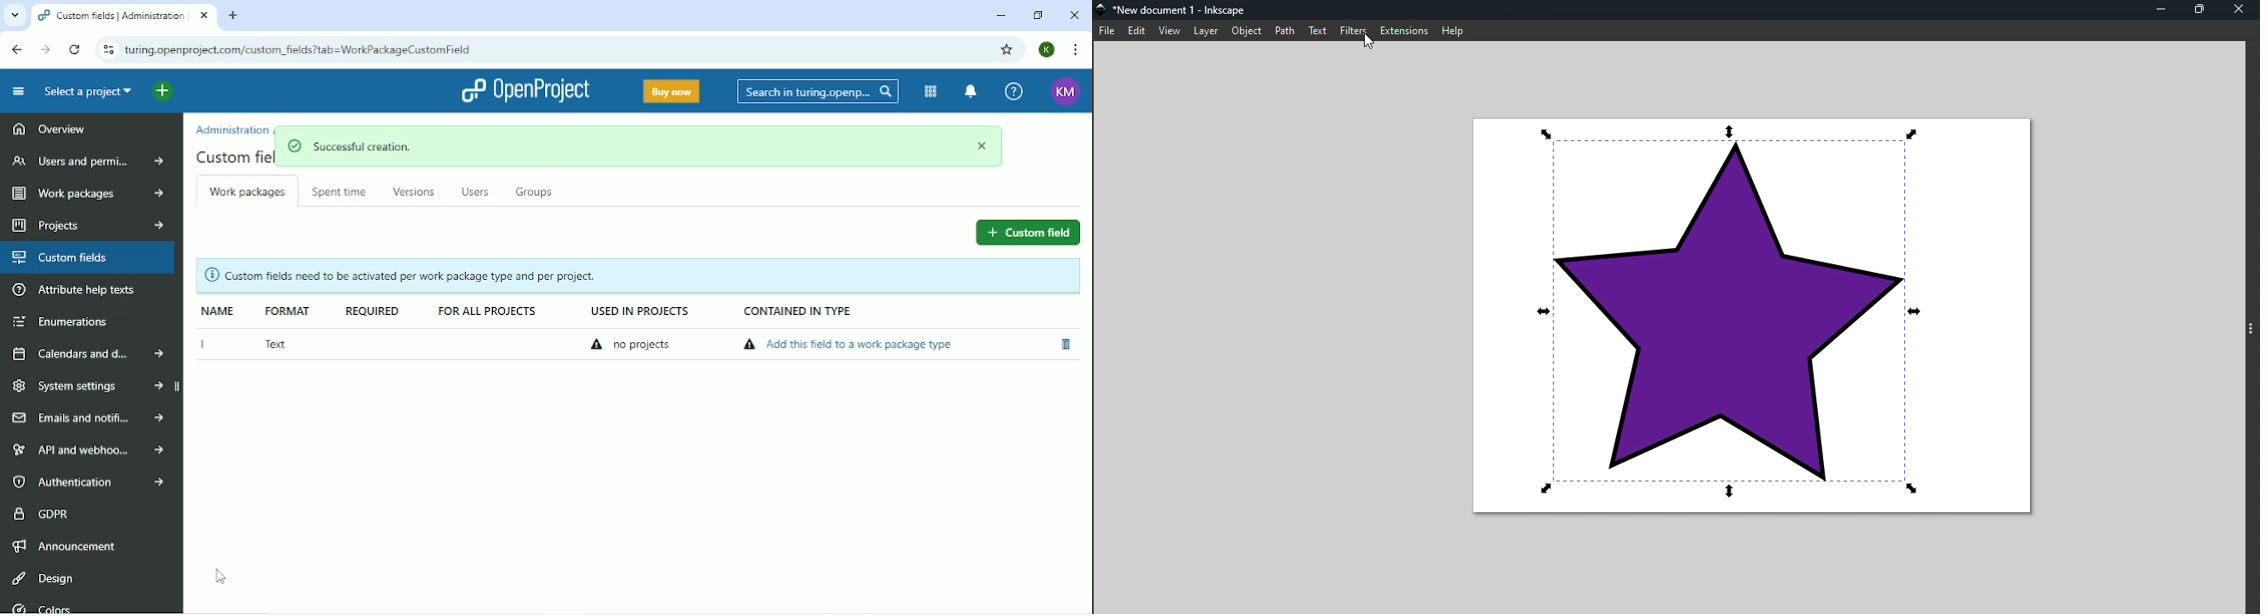 The height and width of the screenshot is (616, 2268). Describe the element at coordinates (1205, 31) in the screenshot. I see `Layer` at that location.